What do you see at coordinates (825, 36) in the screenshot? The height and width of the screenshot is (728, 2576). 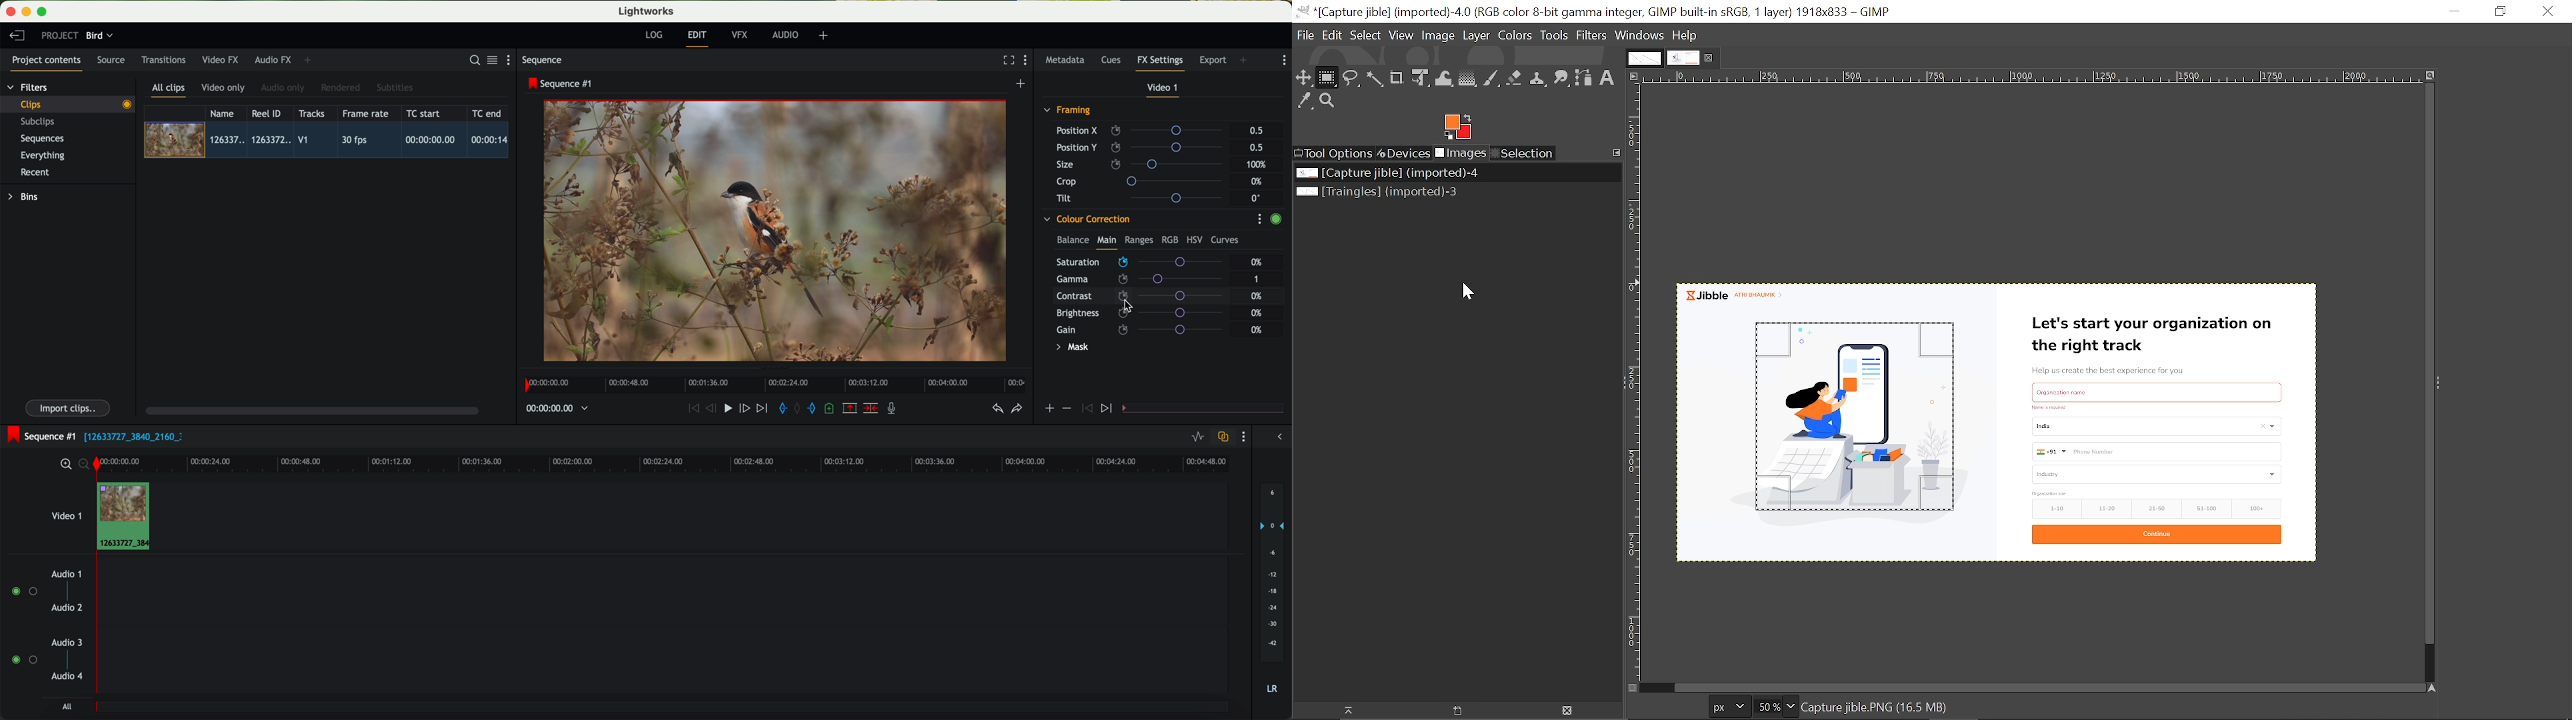 I see `add, remove and create layouts` at bounding box center [825, 36].